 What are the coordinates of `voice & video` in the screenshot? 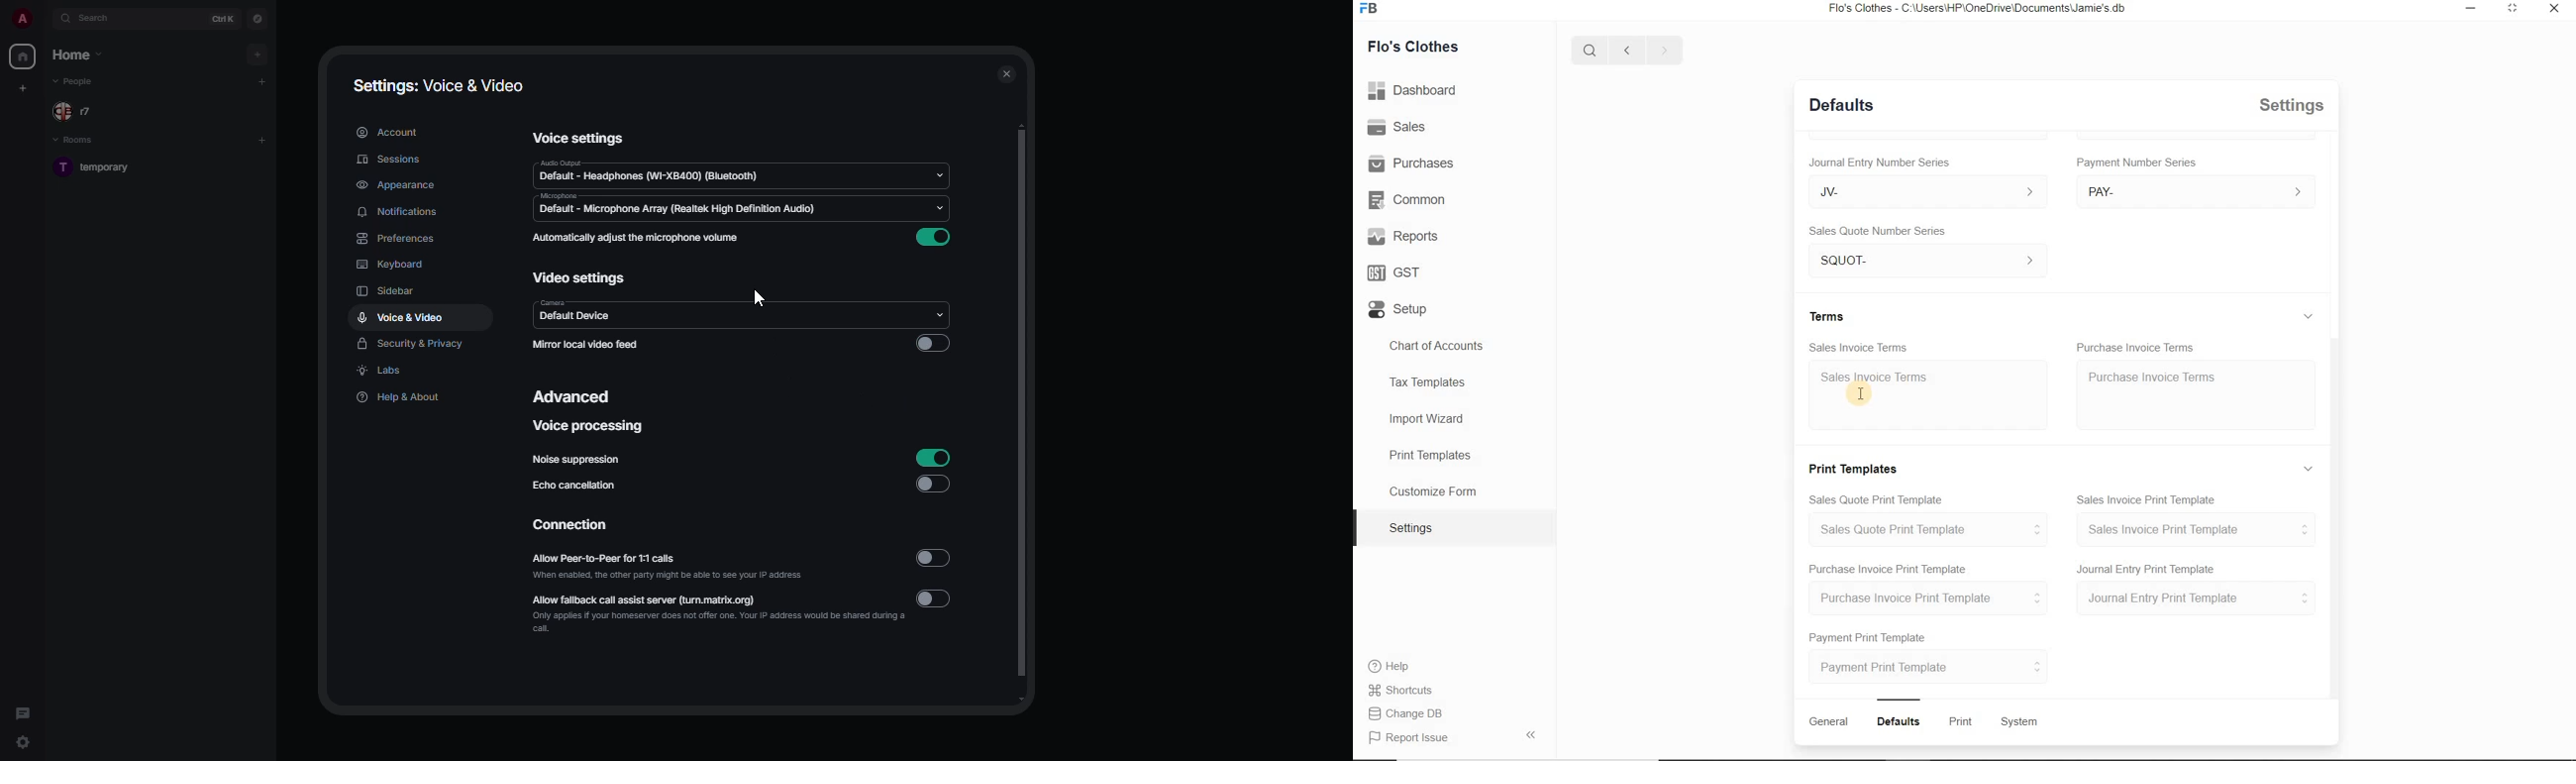 It's located at (401, 317).